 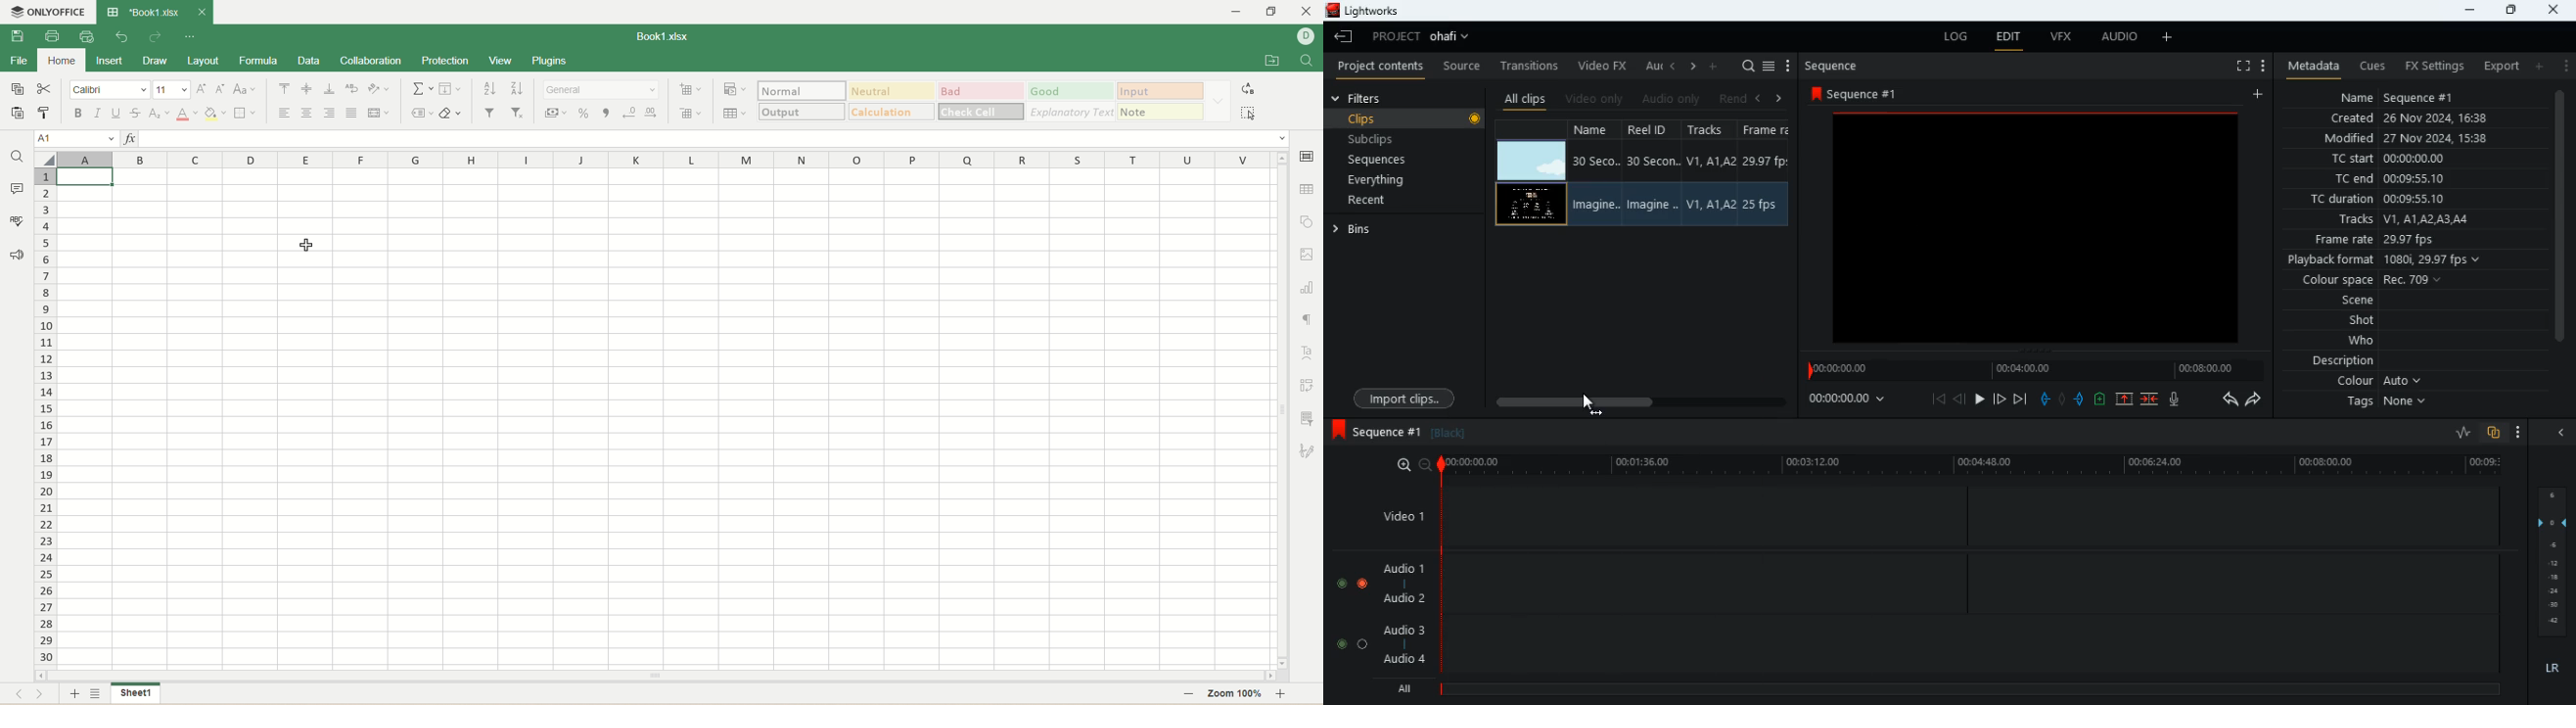 What do you see at coordinates (669, 37) in the screenshot?
I see `book1.xlsx` at bounding box center [669, 37].